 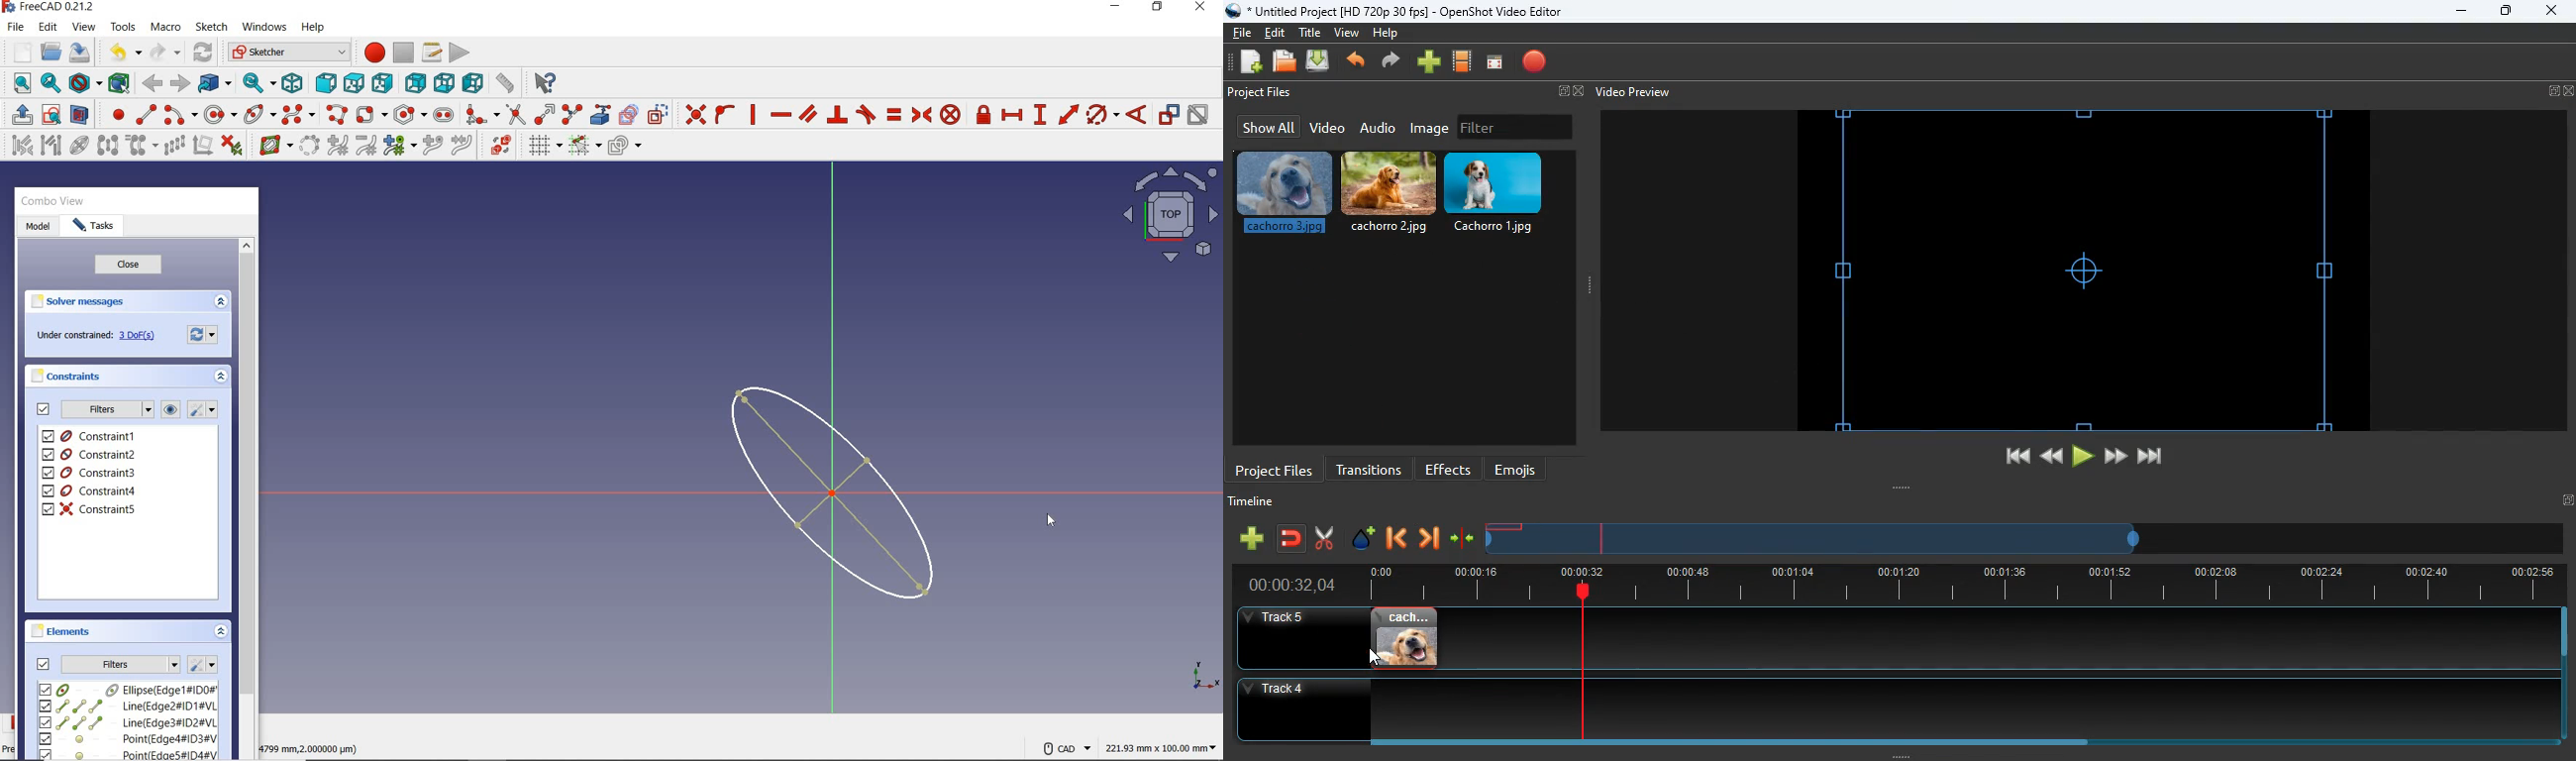 What do you see at coordinates (201, 410) in the screenshot?
I see `settings` at bounding box center [201, 410].